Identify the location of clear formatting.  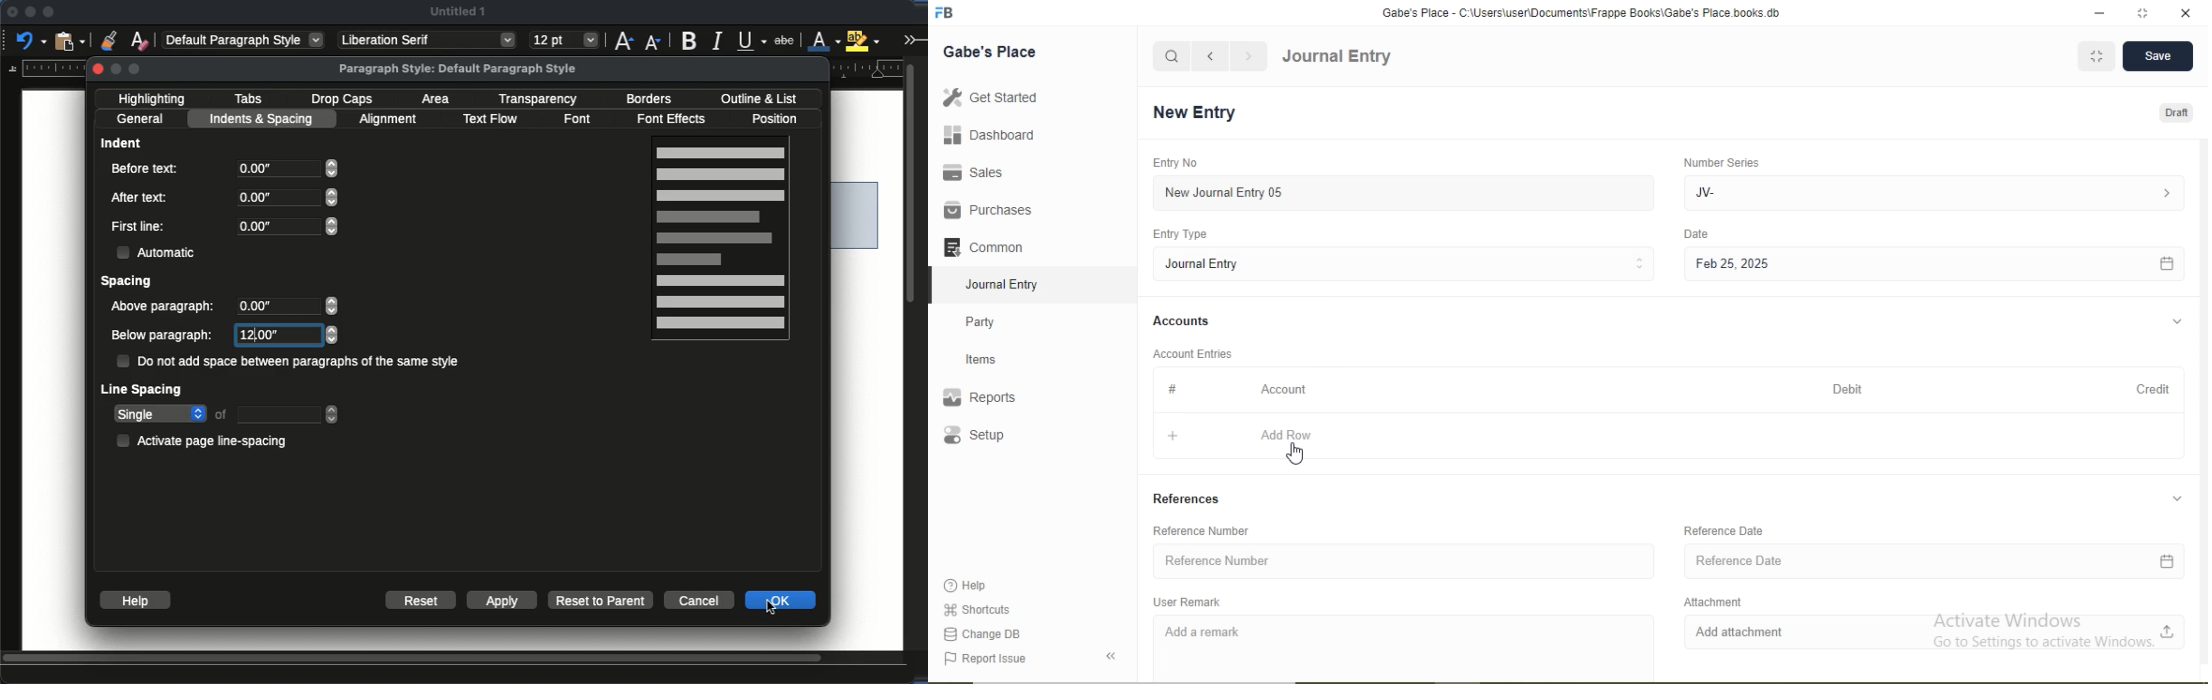
(139, 40).